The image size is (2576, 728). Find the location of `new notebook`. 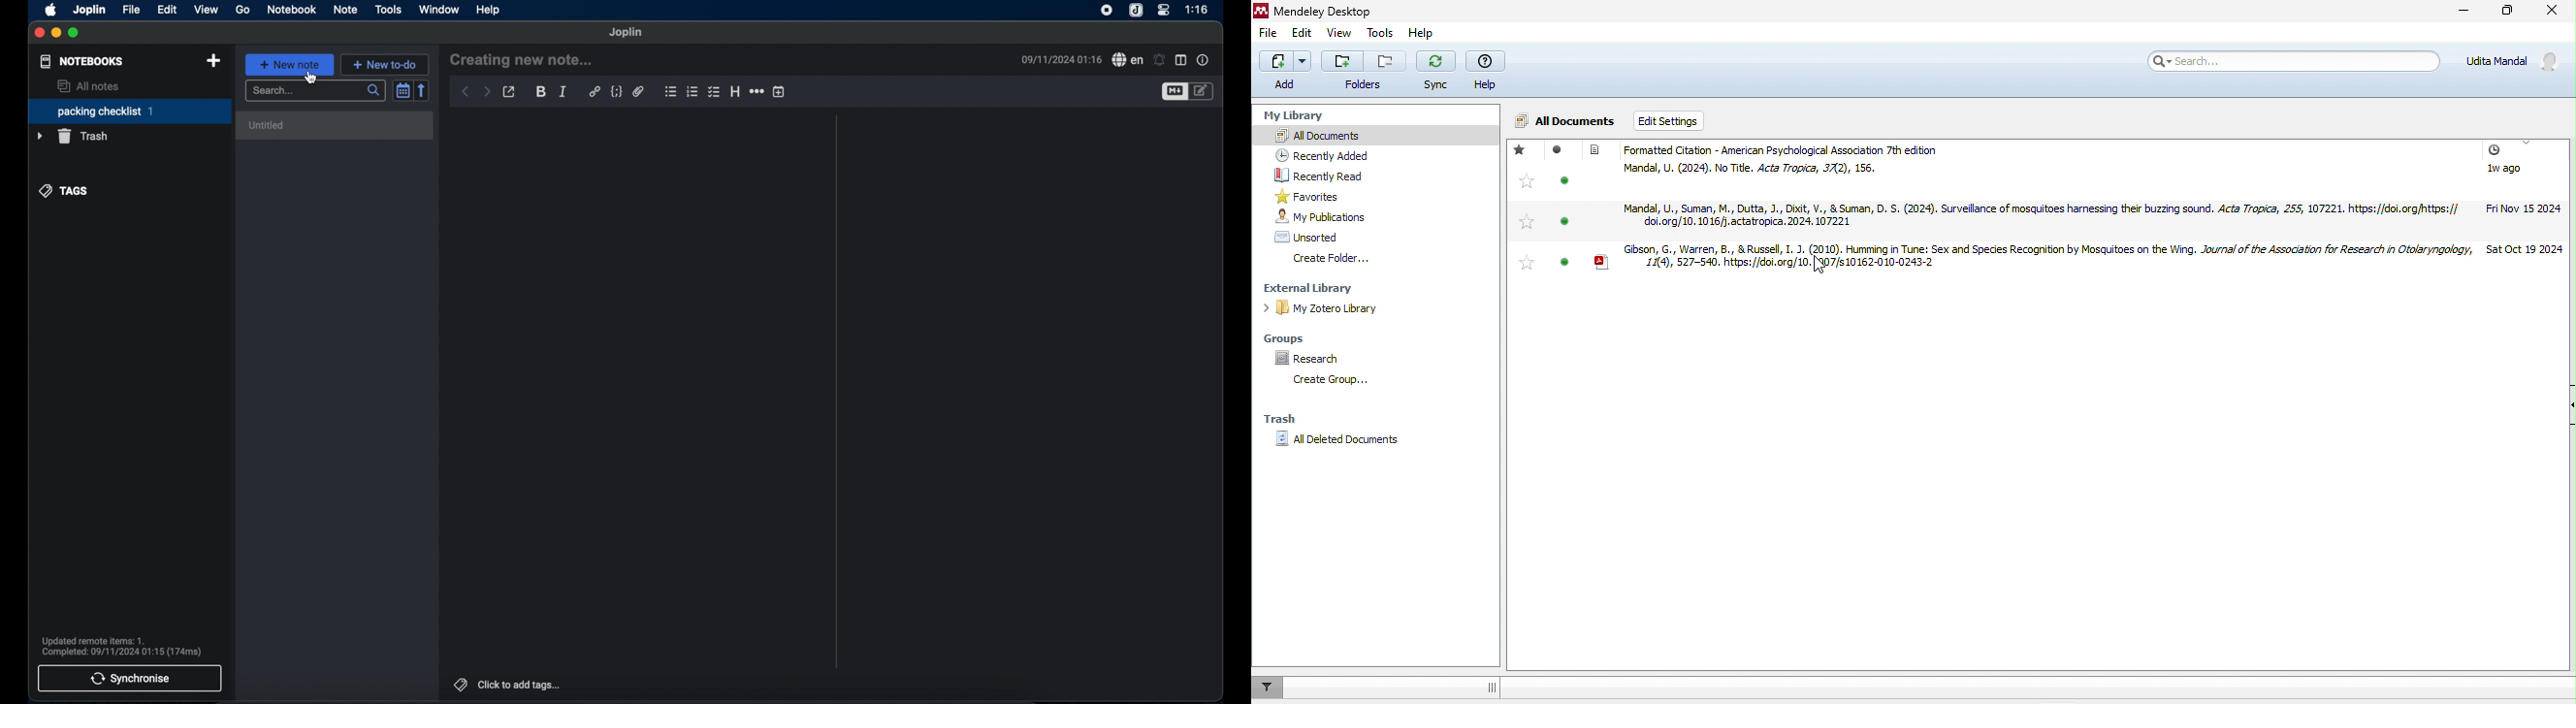

new notebook is located at coordinates (213, 61).